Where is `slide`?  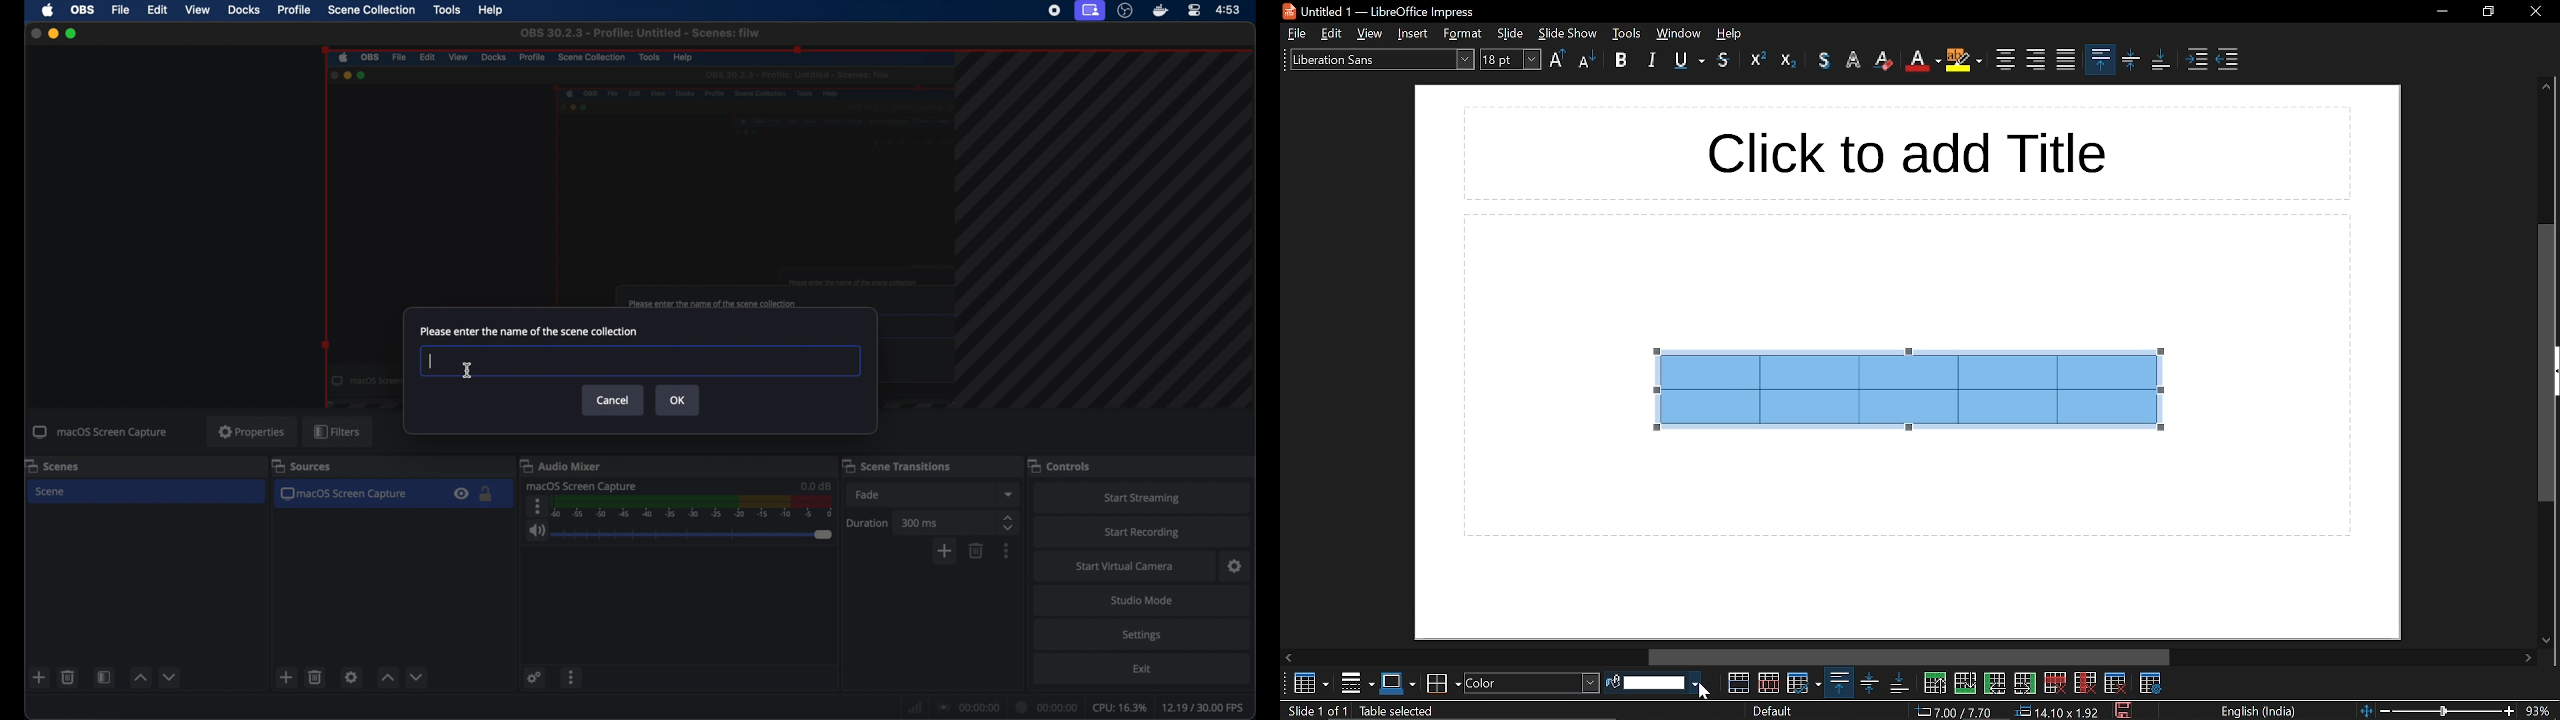
slide is located at coordinates (1512, 33).